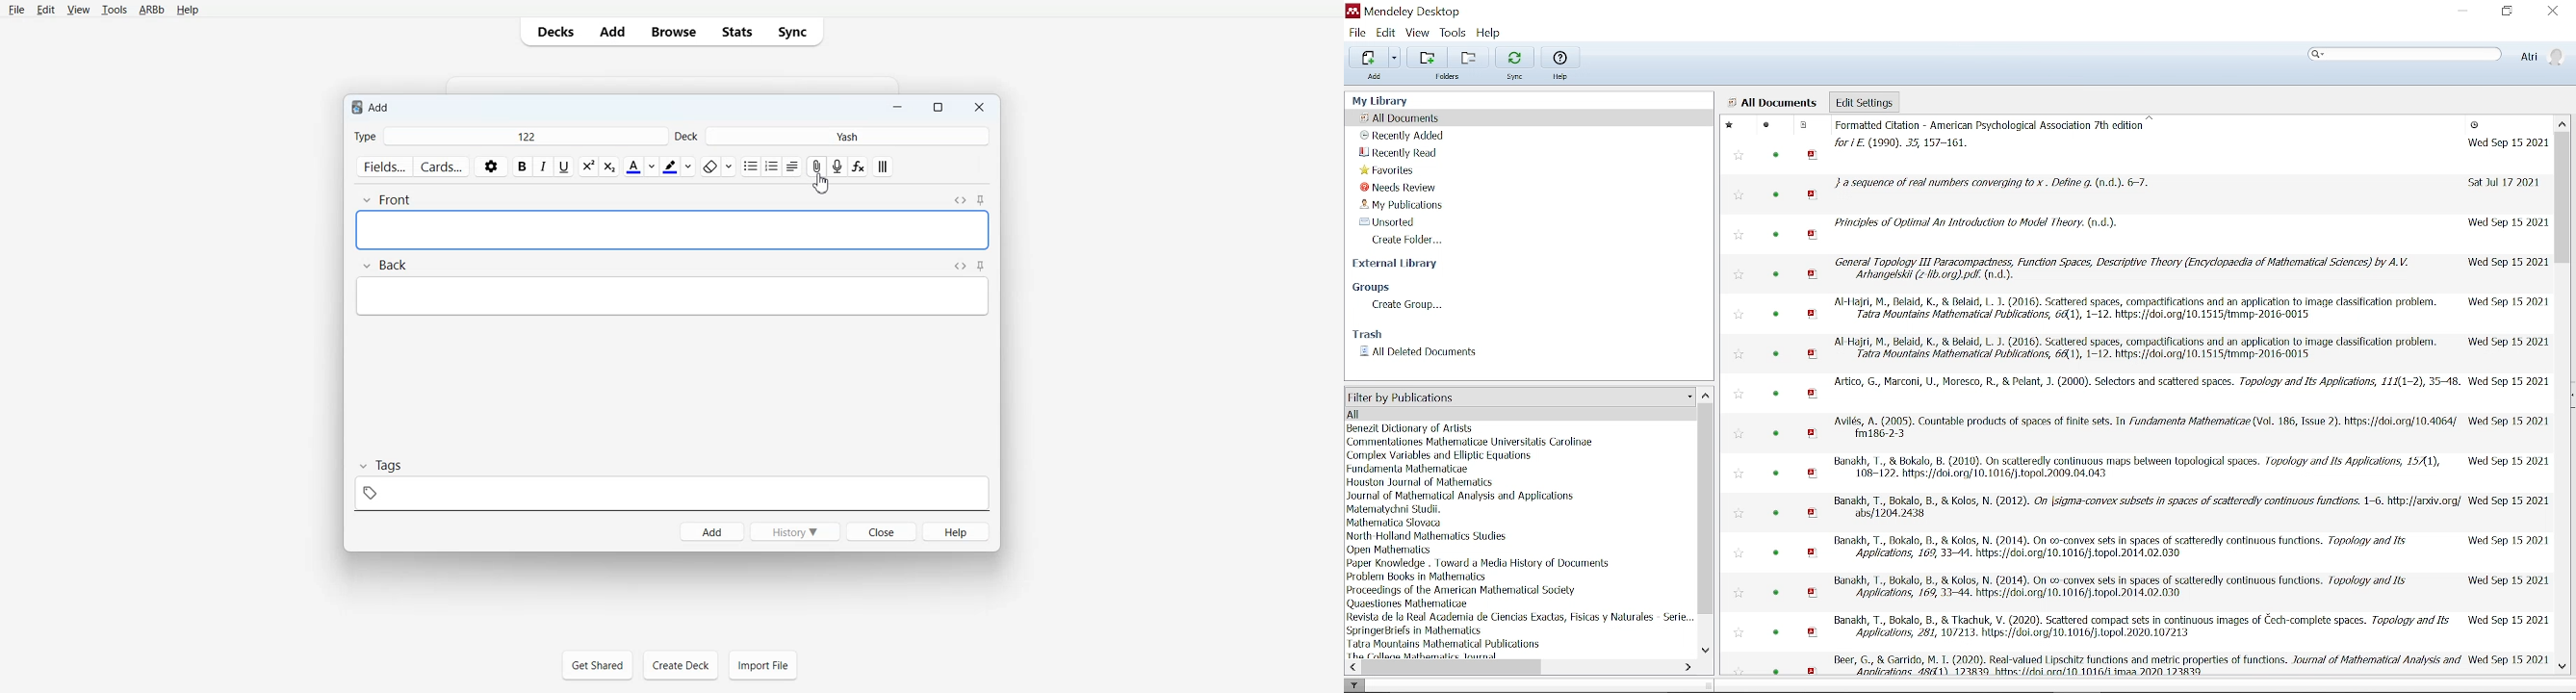 The height and width of the screenshot is (700, 2576). I want to click on author, so click(1445, 643).